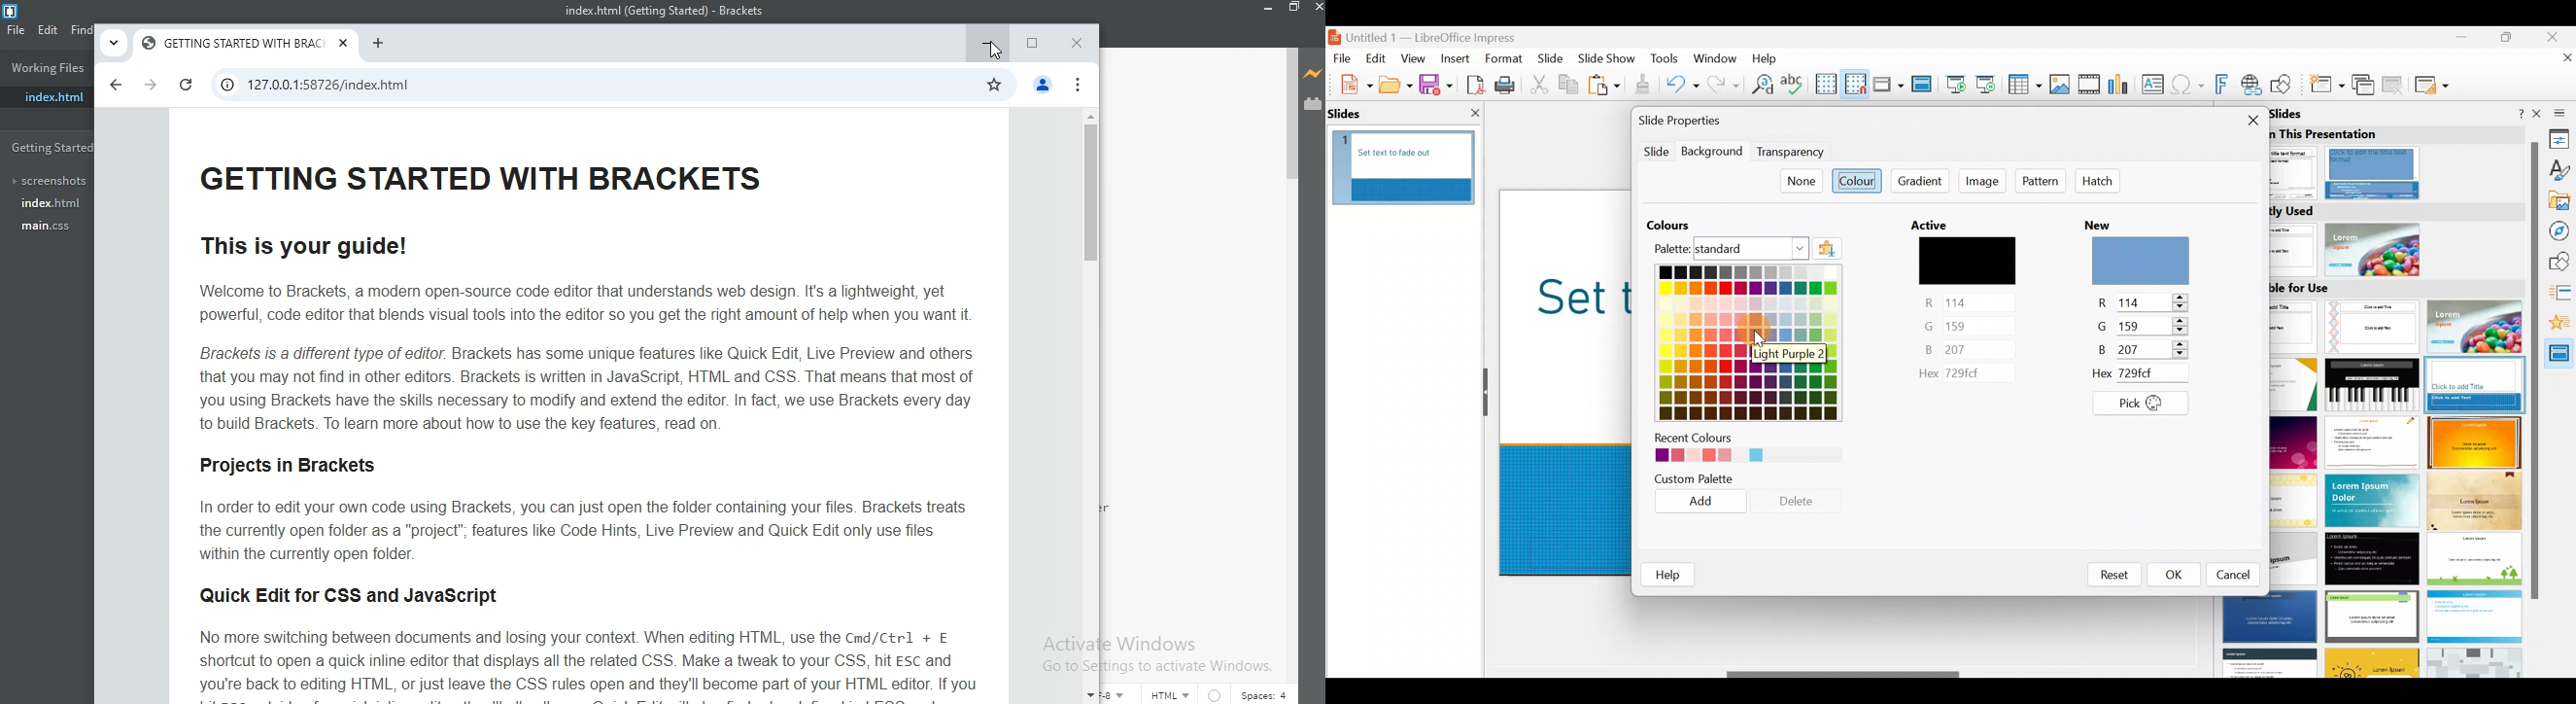 The image size is (2576, 728). I want to click on Redo, so click(1721, 84).